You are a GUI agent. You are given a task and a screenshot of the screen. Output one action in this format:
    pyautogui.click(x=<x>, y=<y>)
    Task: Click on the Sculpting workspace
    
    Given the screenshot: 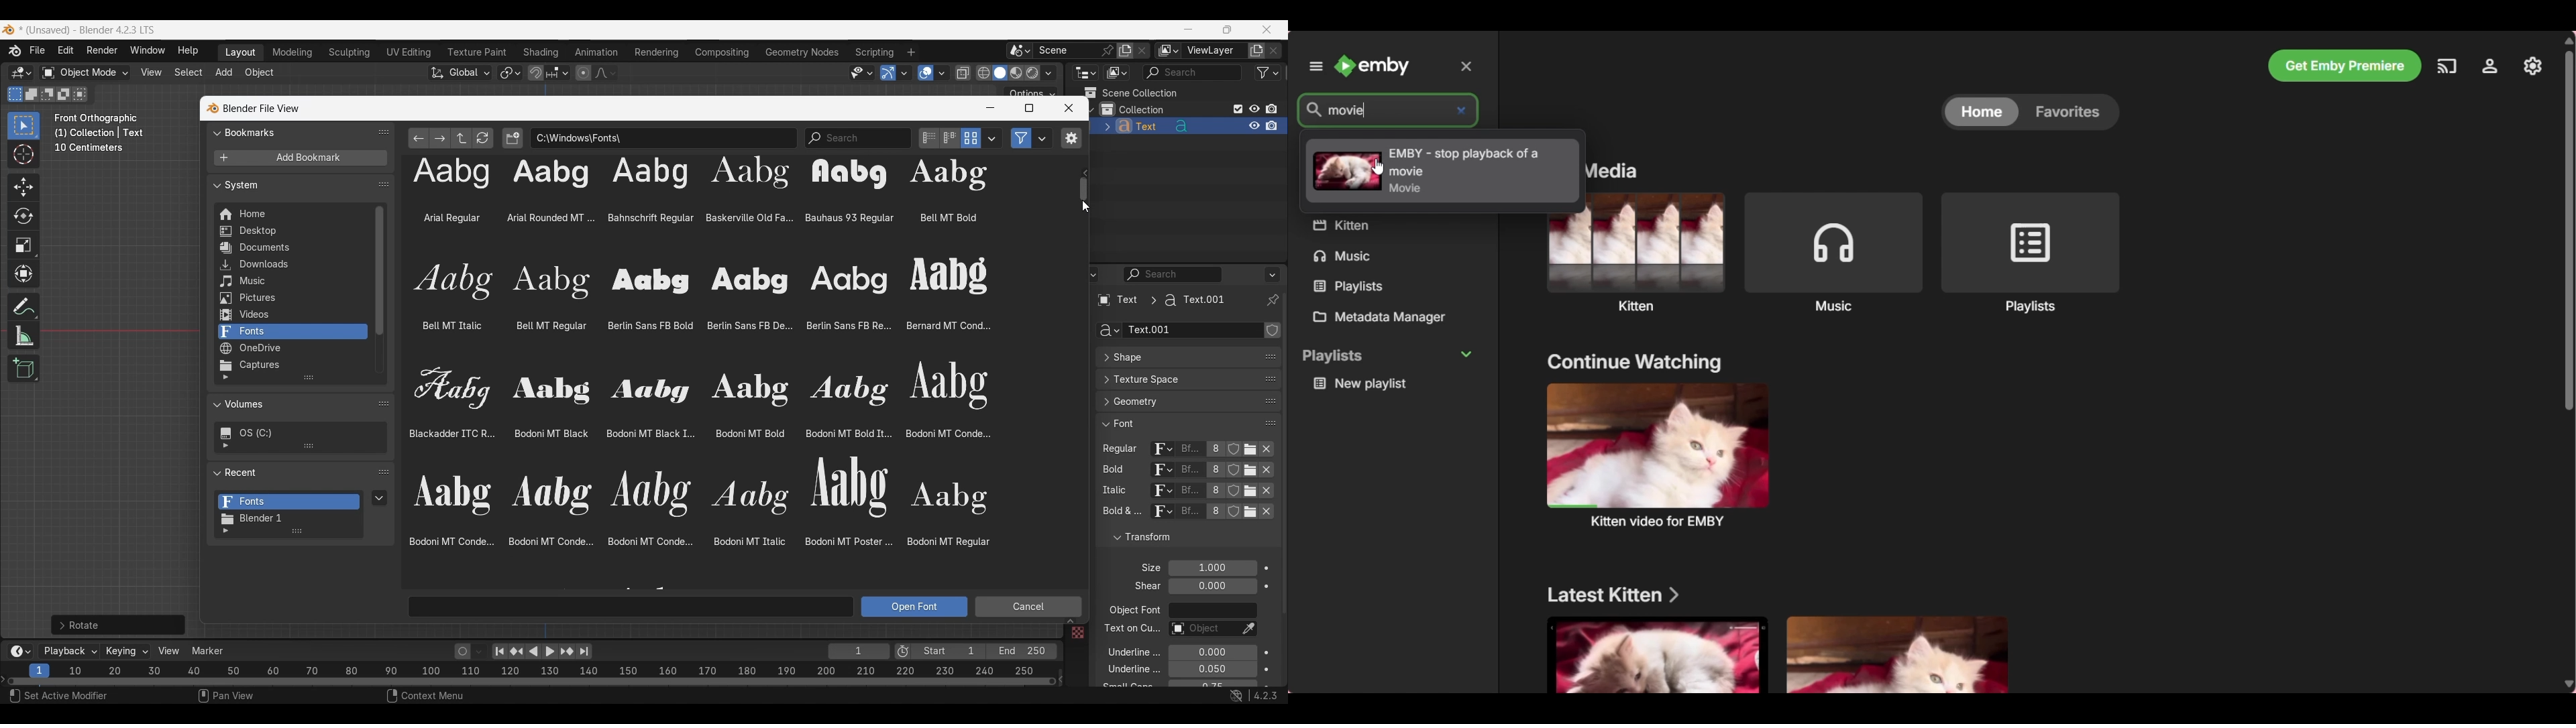 What is the action you would take?
    pyautogui.click(x=351, y=52)
    